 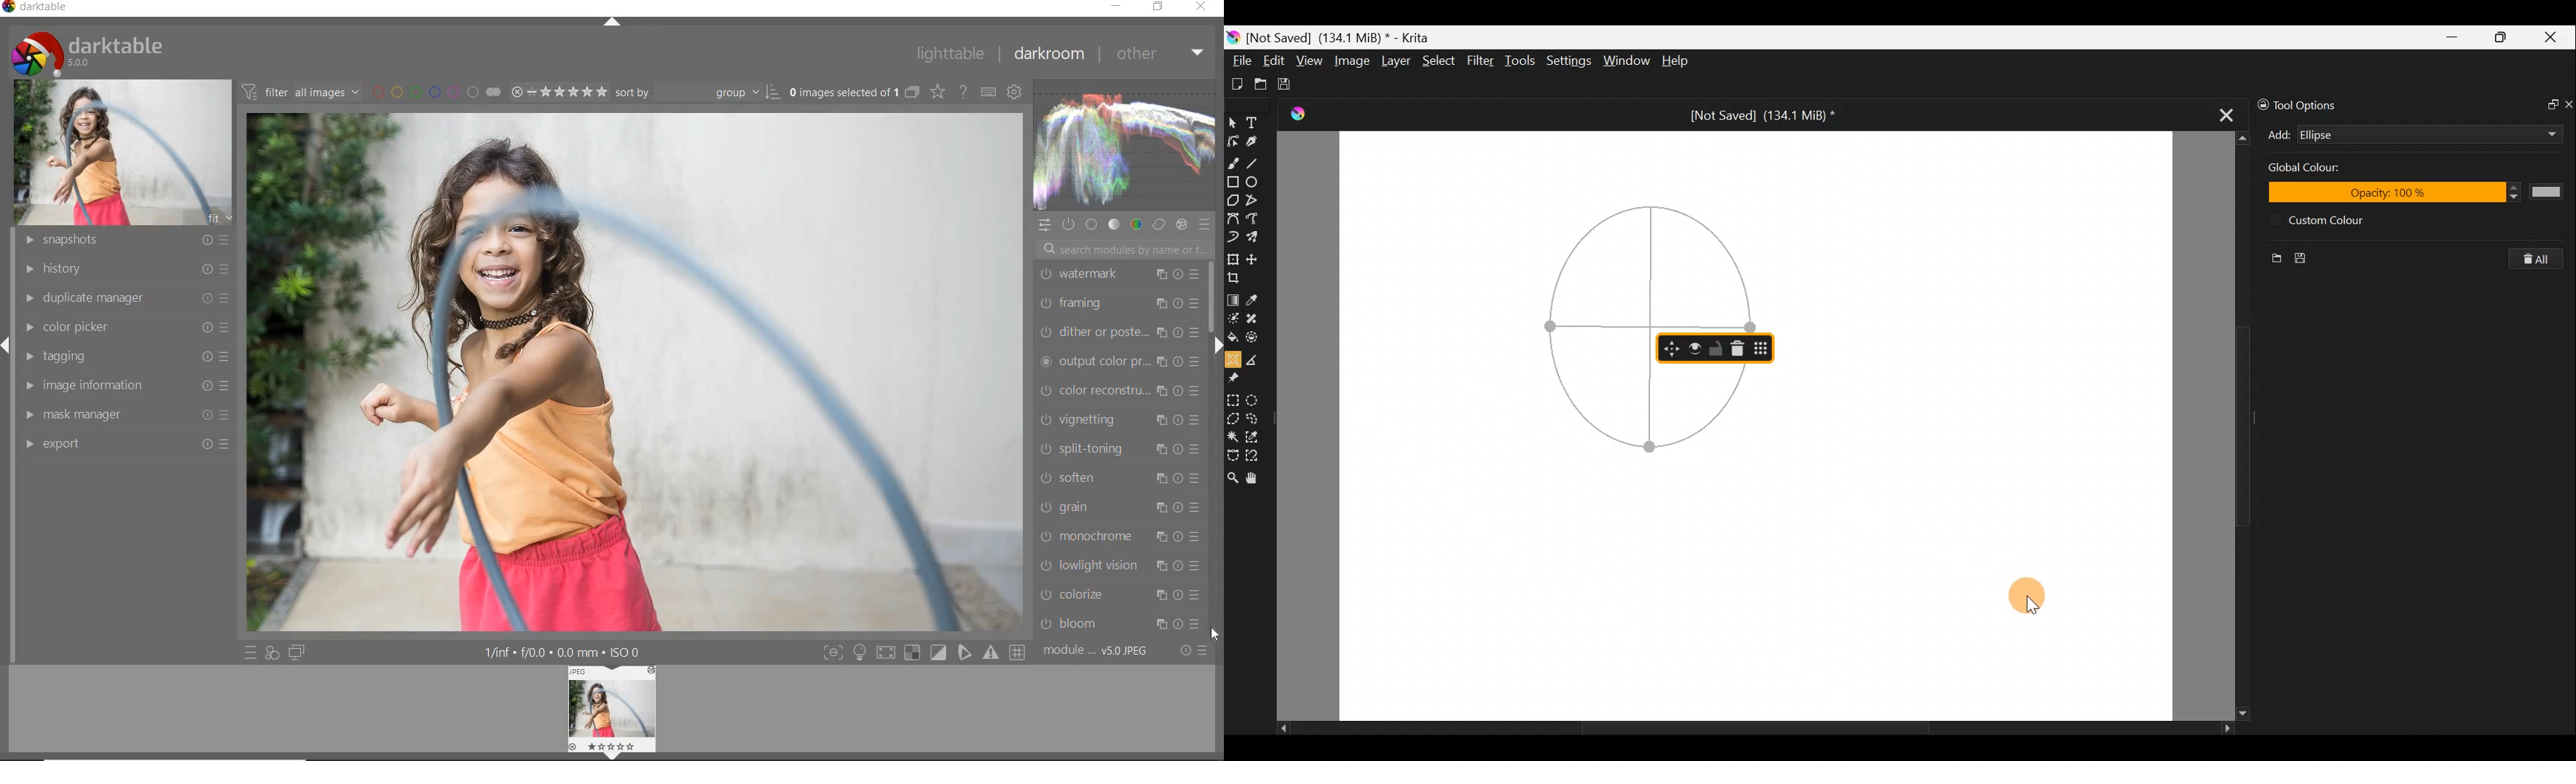 I want to click on define keyboard shortcut, so click(x=988, y=92).